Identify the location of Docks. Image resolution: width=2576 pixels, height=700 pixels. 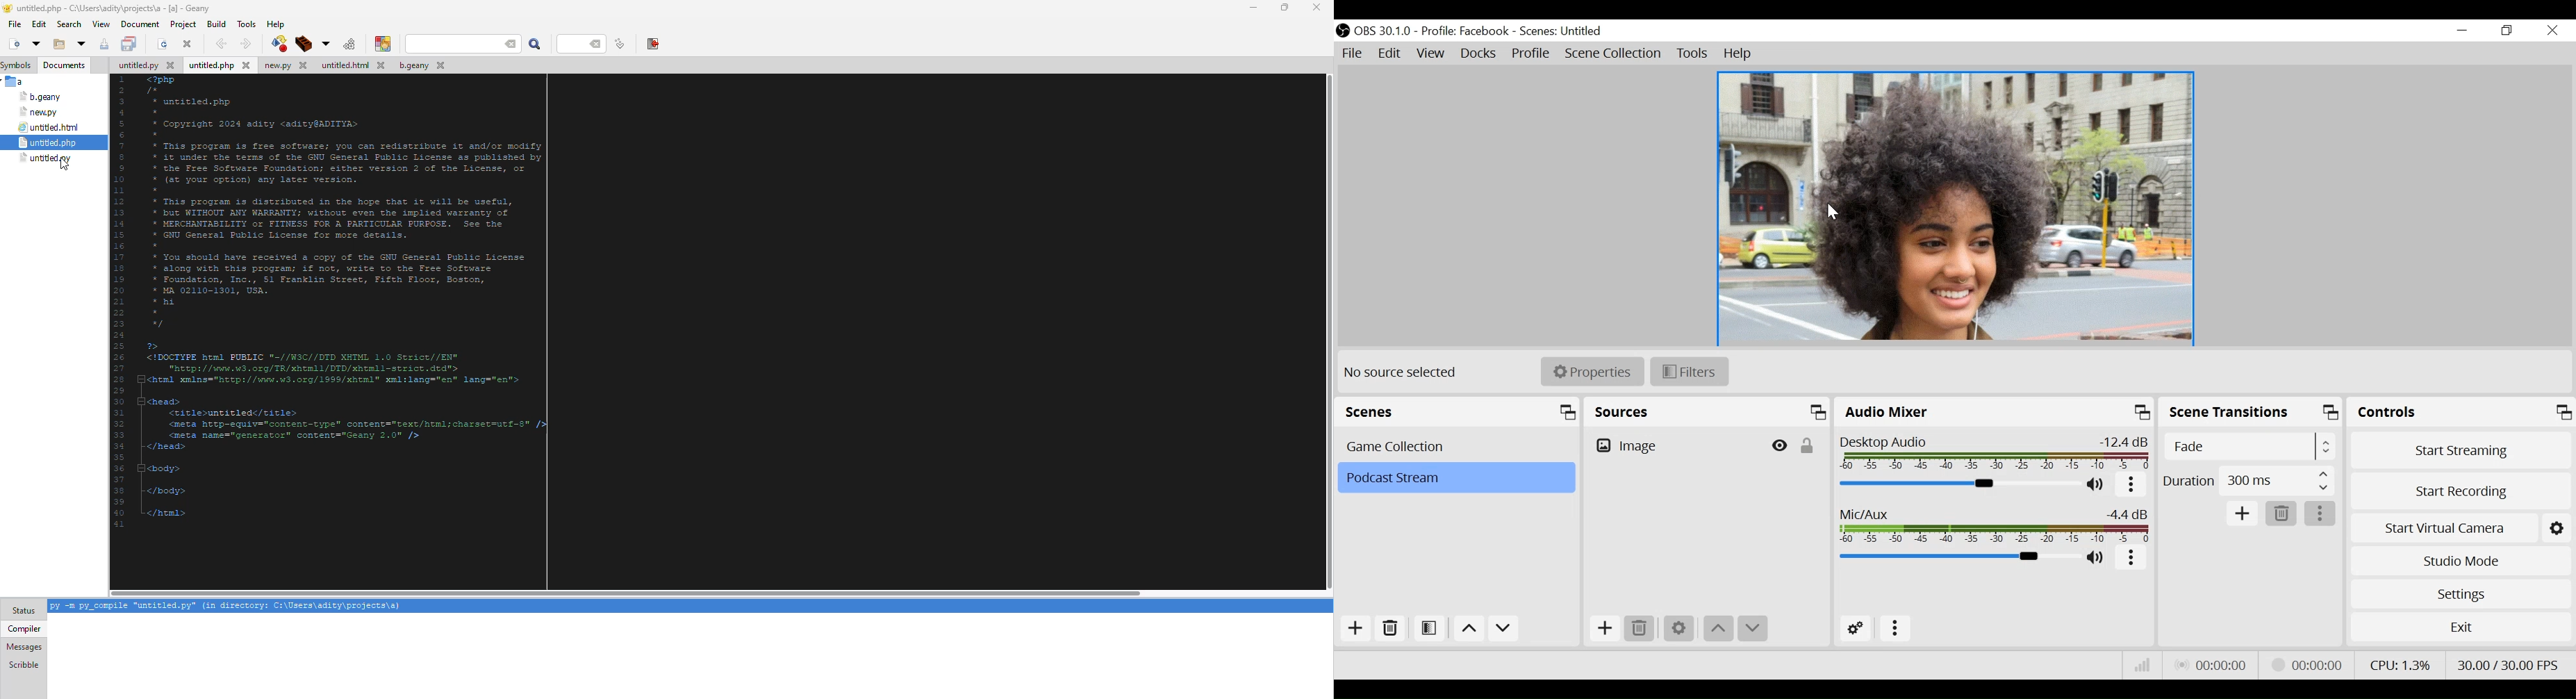
(1479, 55).